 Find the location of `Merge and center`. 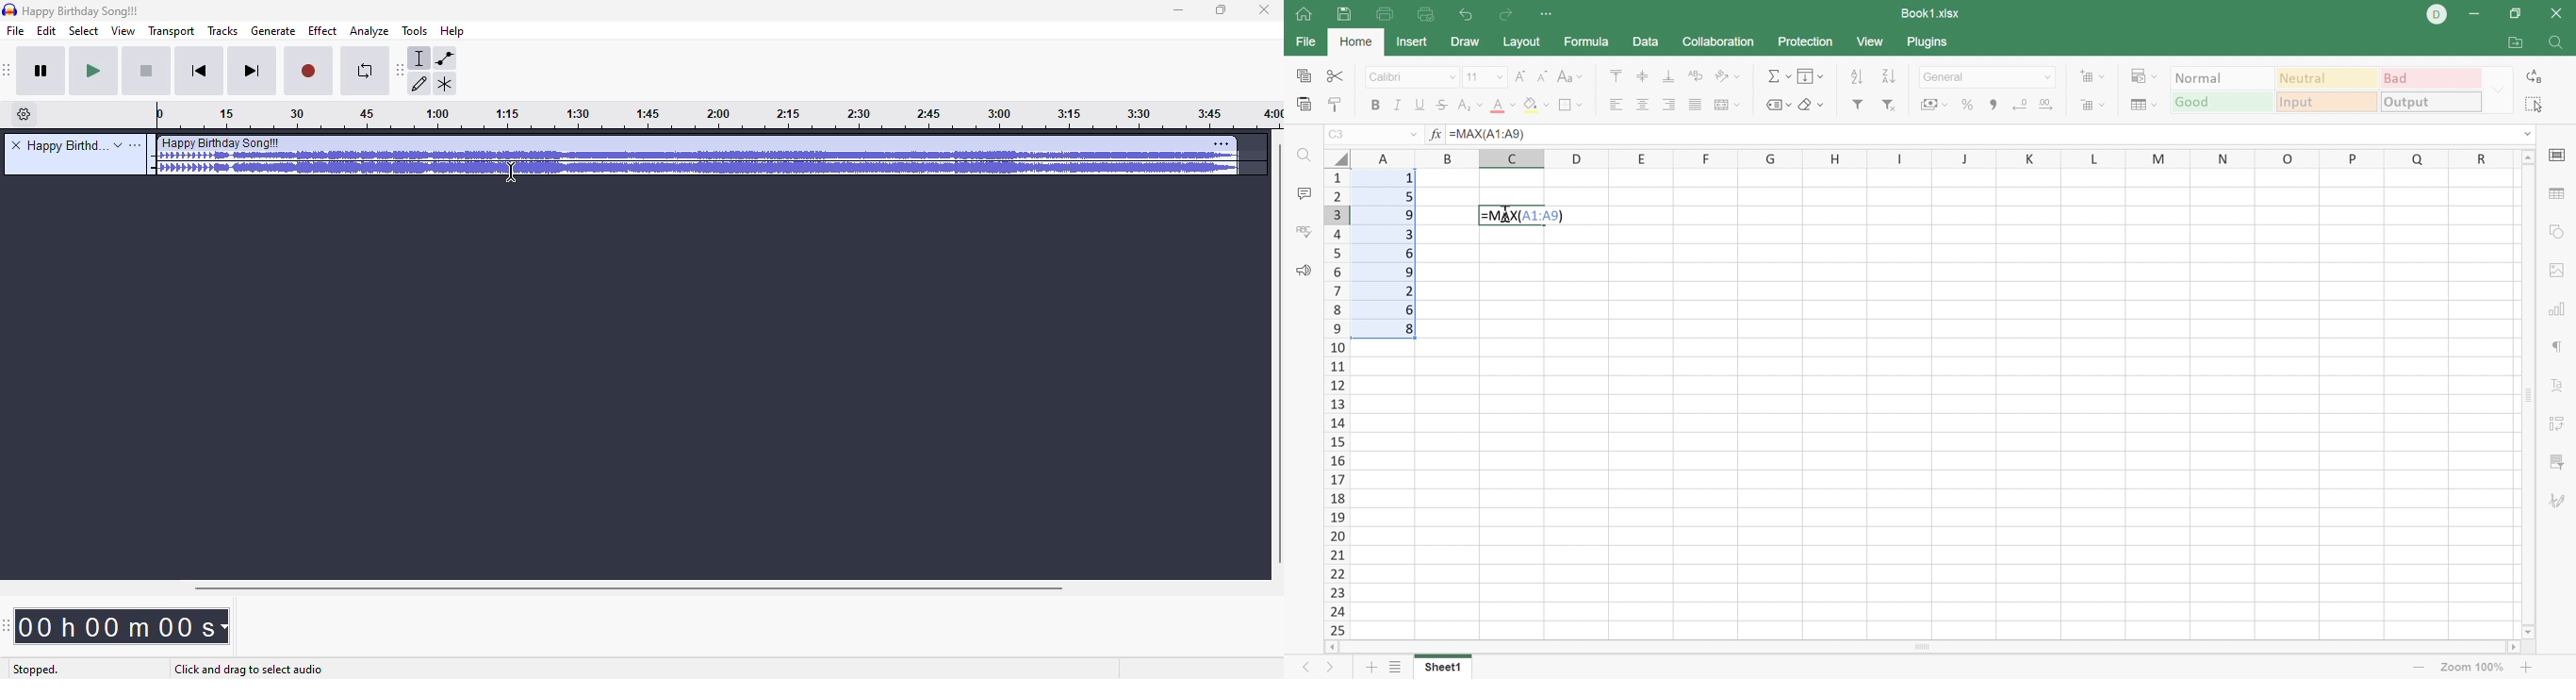

Merge and center is located at coordinates (1725, 106).